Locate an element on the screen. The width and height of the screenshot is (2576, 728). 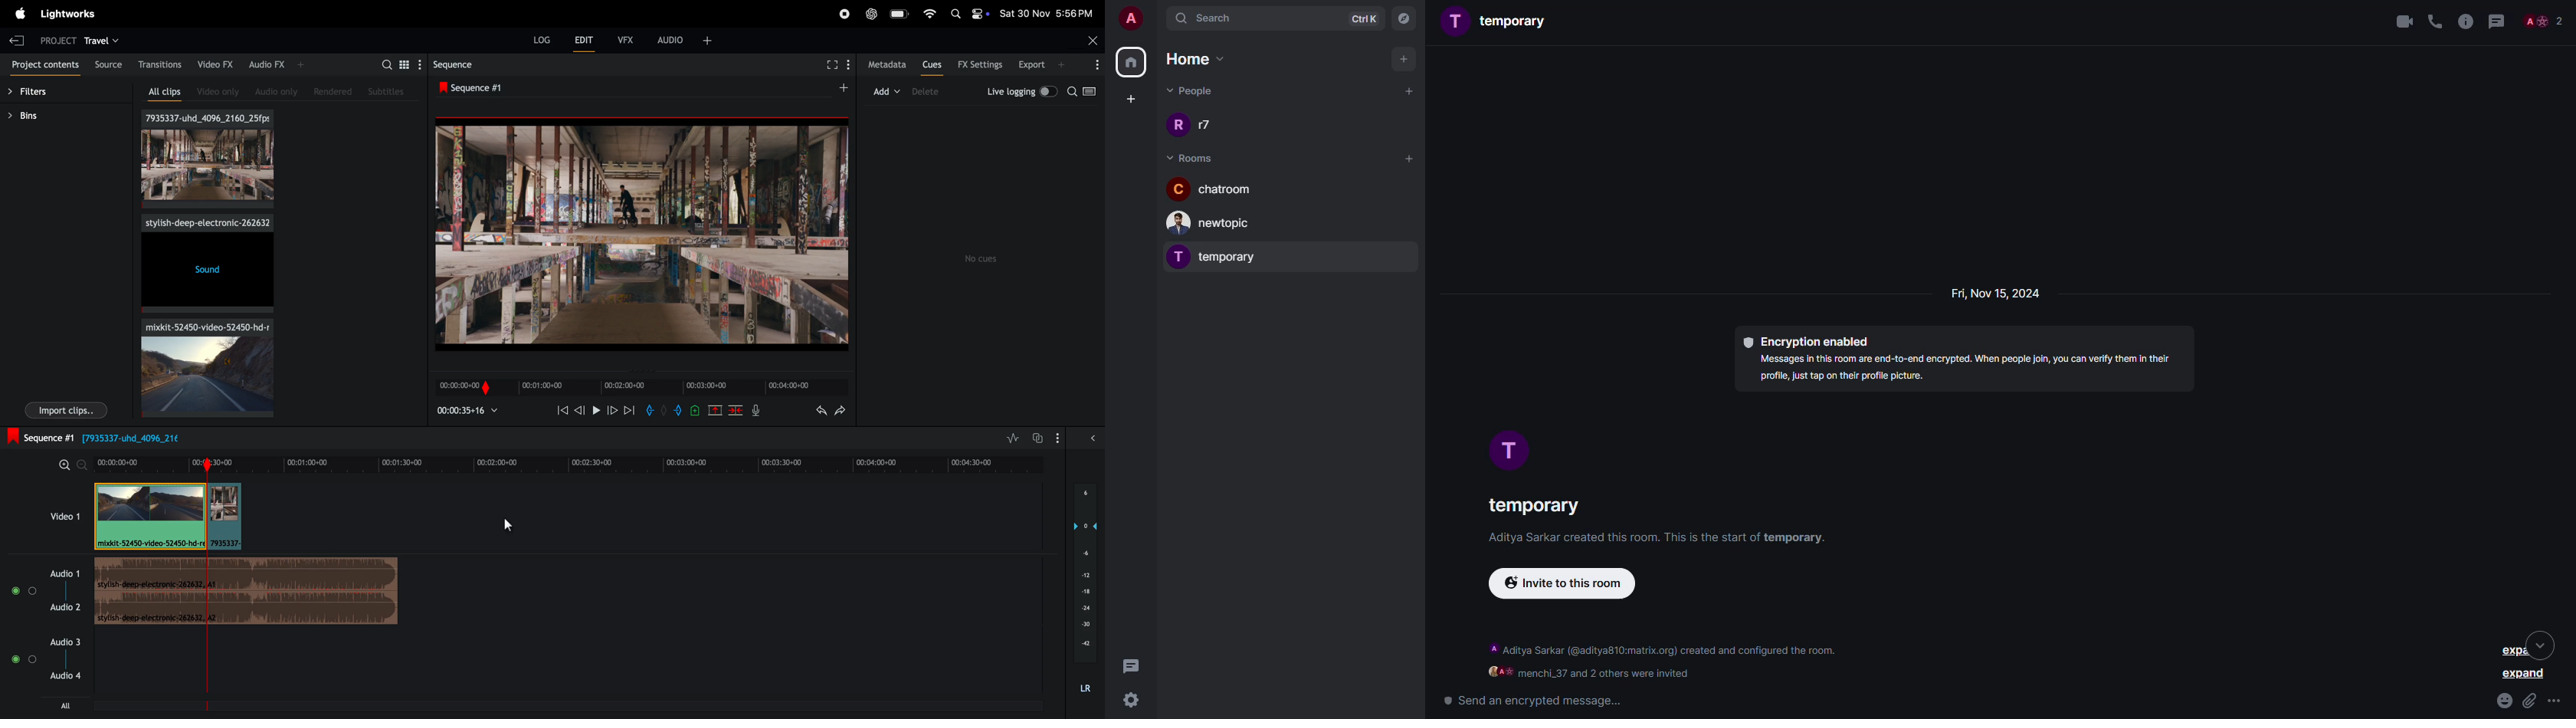
date and time is located at coordinates (1046, 14).